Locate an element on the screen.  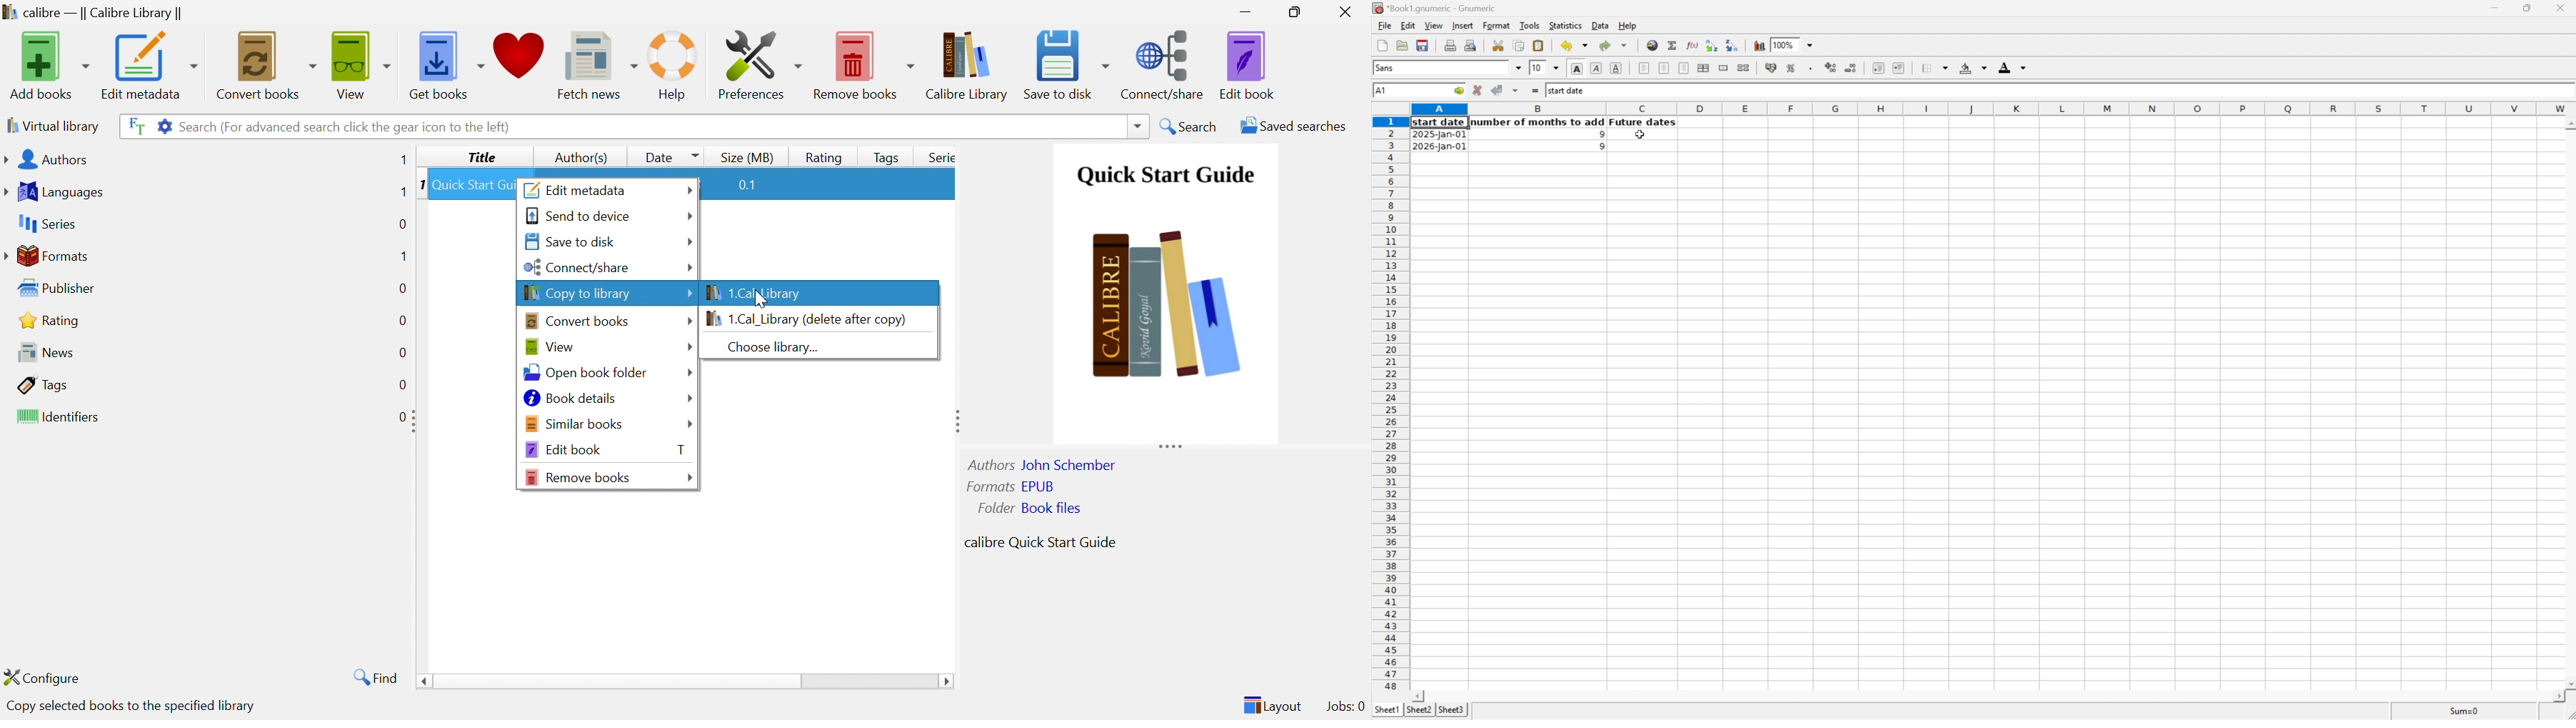
Drop Down is located at coordinates (688, 371).